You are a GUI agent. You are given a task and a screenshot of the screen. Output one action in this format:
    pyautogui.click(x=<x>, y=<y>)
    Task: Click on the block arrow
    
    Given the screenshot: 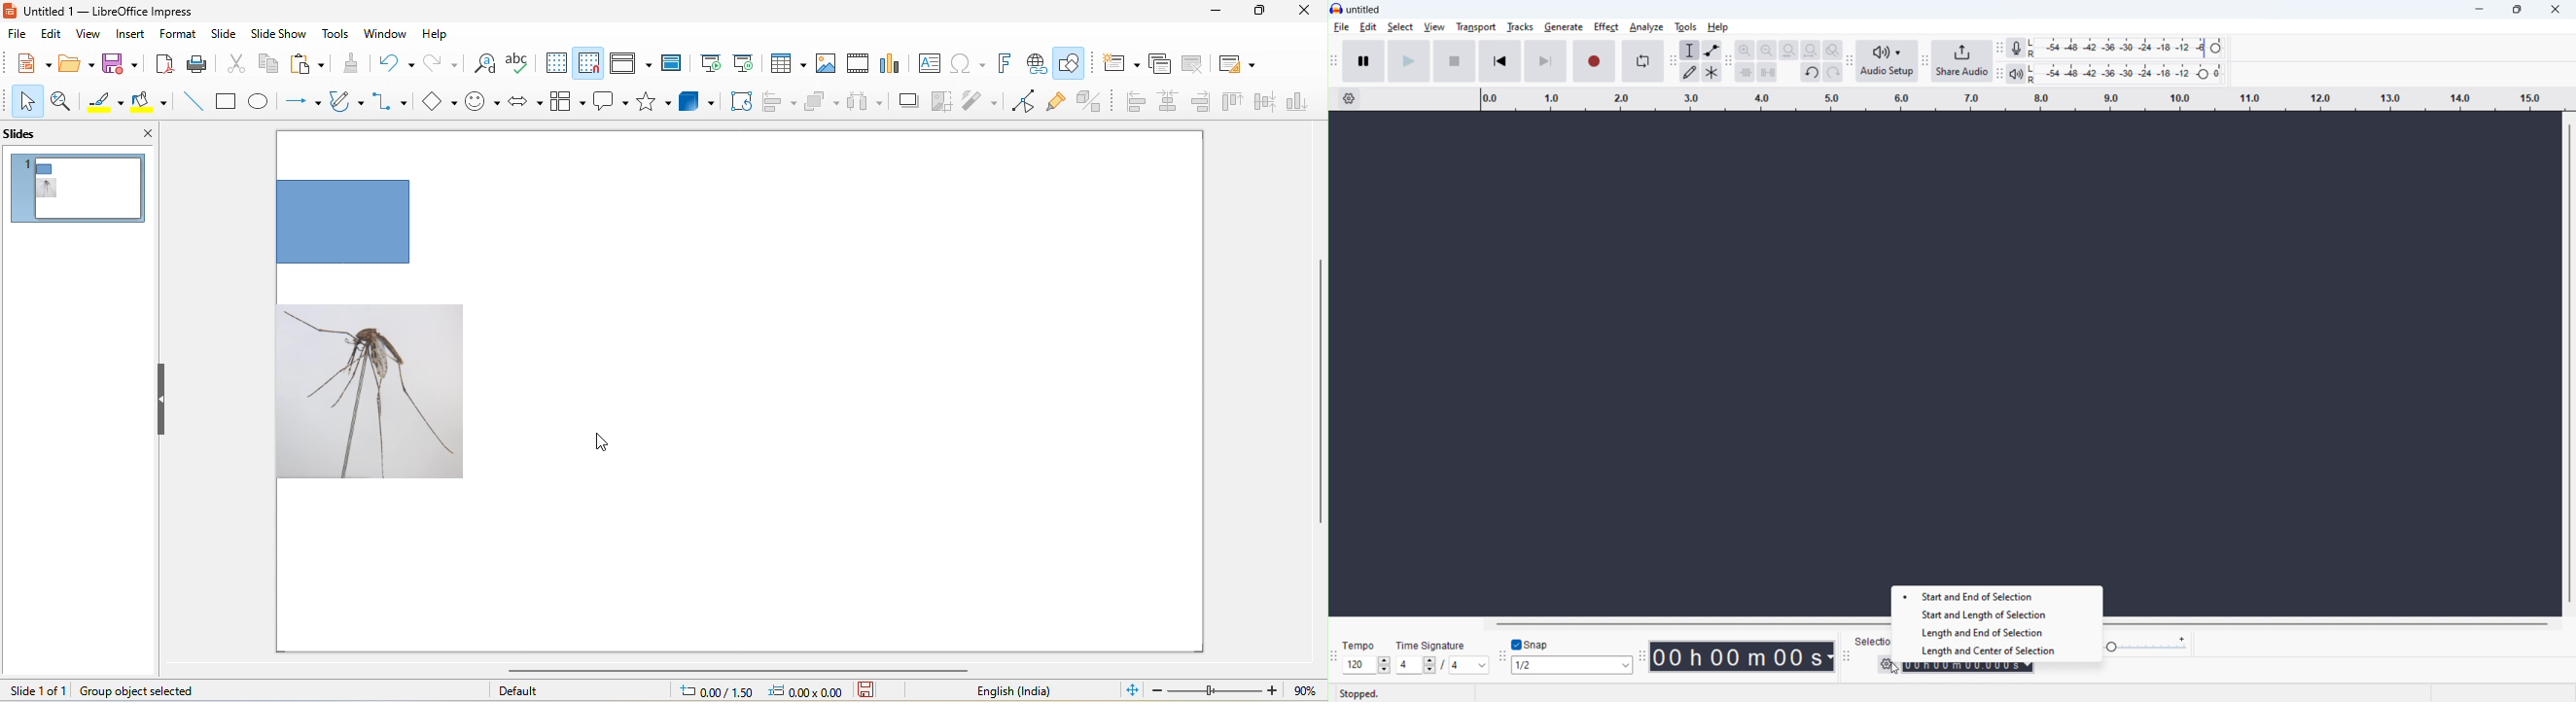 What is the action you would take?
    pyautogui.click(x=523, y=102)
    